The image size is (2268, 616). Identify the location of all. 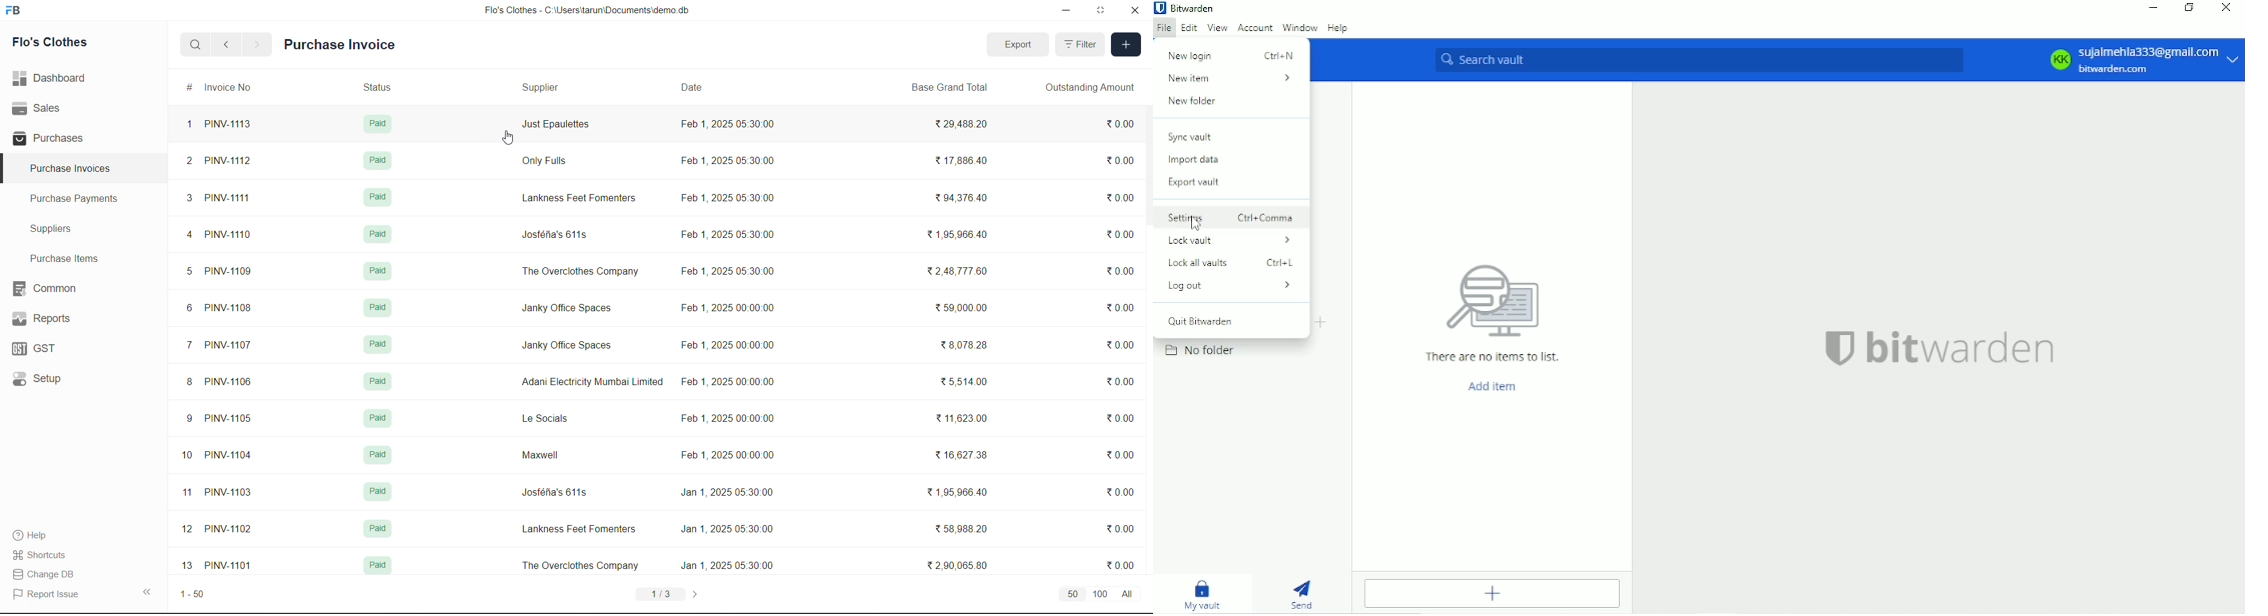
(1137, 594).